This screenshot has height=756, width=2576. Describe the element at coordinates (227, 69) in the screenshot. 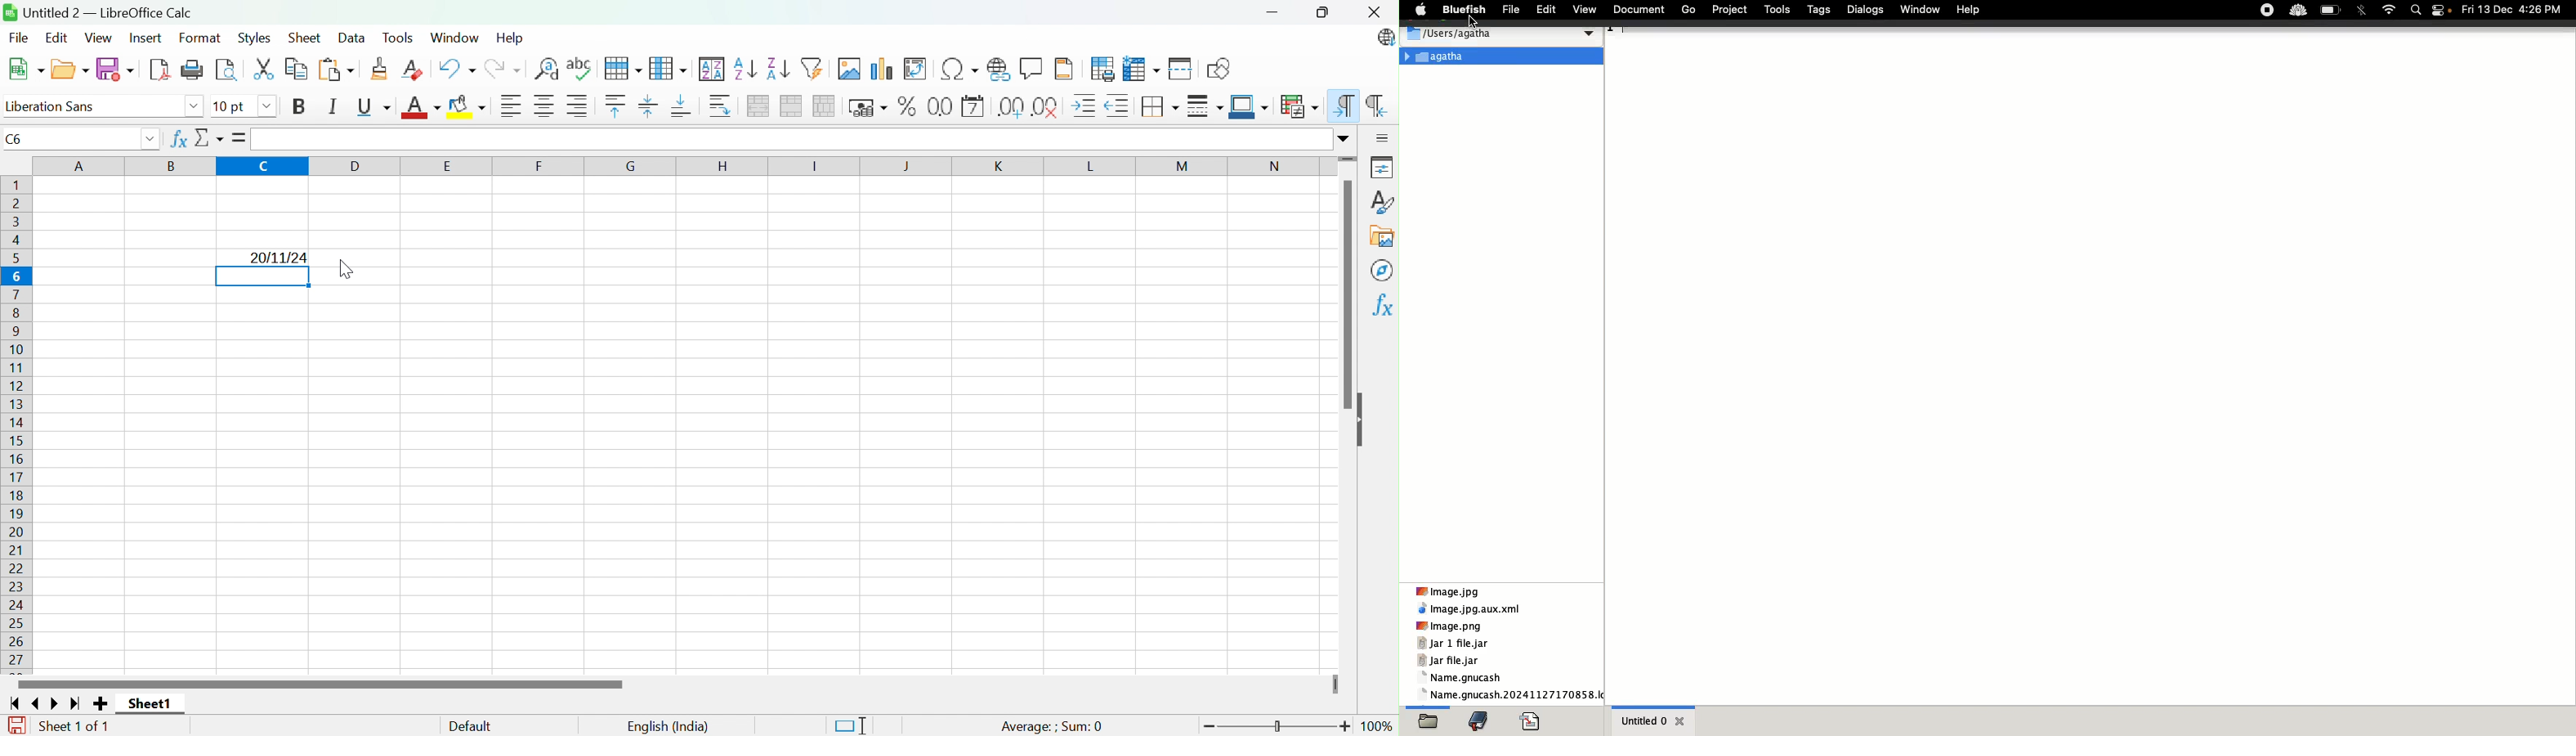

I see `Toggle print preview` at that location.